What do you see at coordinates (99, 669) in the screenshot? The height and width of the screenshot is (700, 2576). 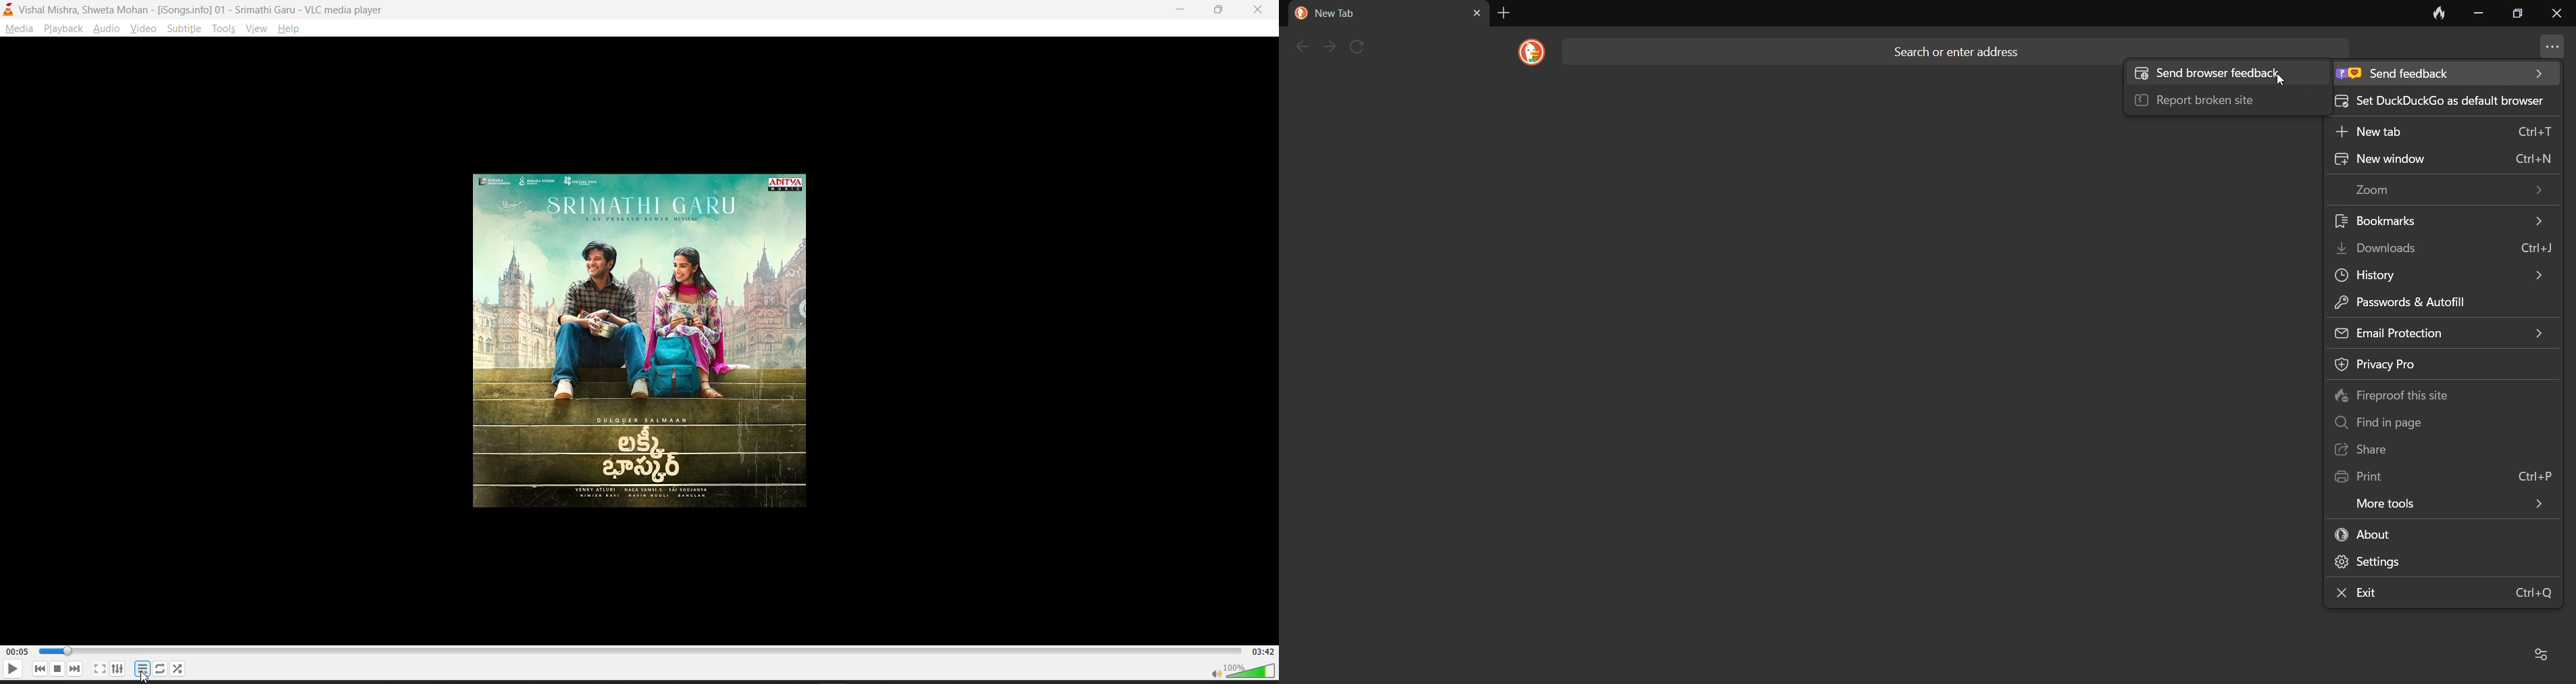 I see `fullscreen` at bounding box center [99, 669].